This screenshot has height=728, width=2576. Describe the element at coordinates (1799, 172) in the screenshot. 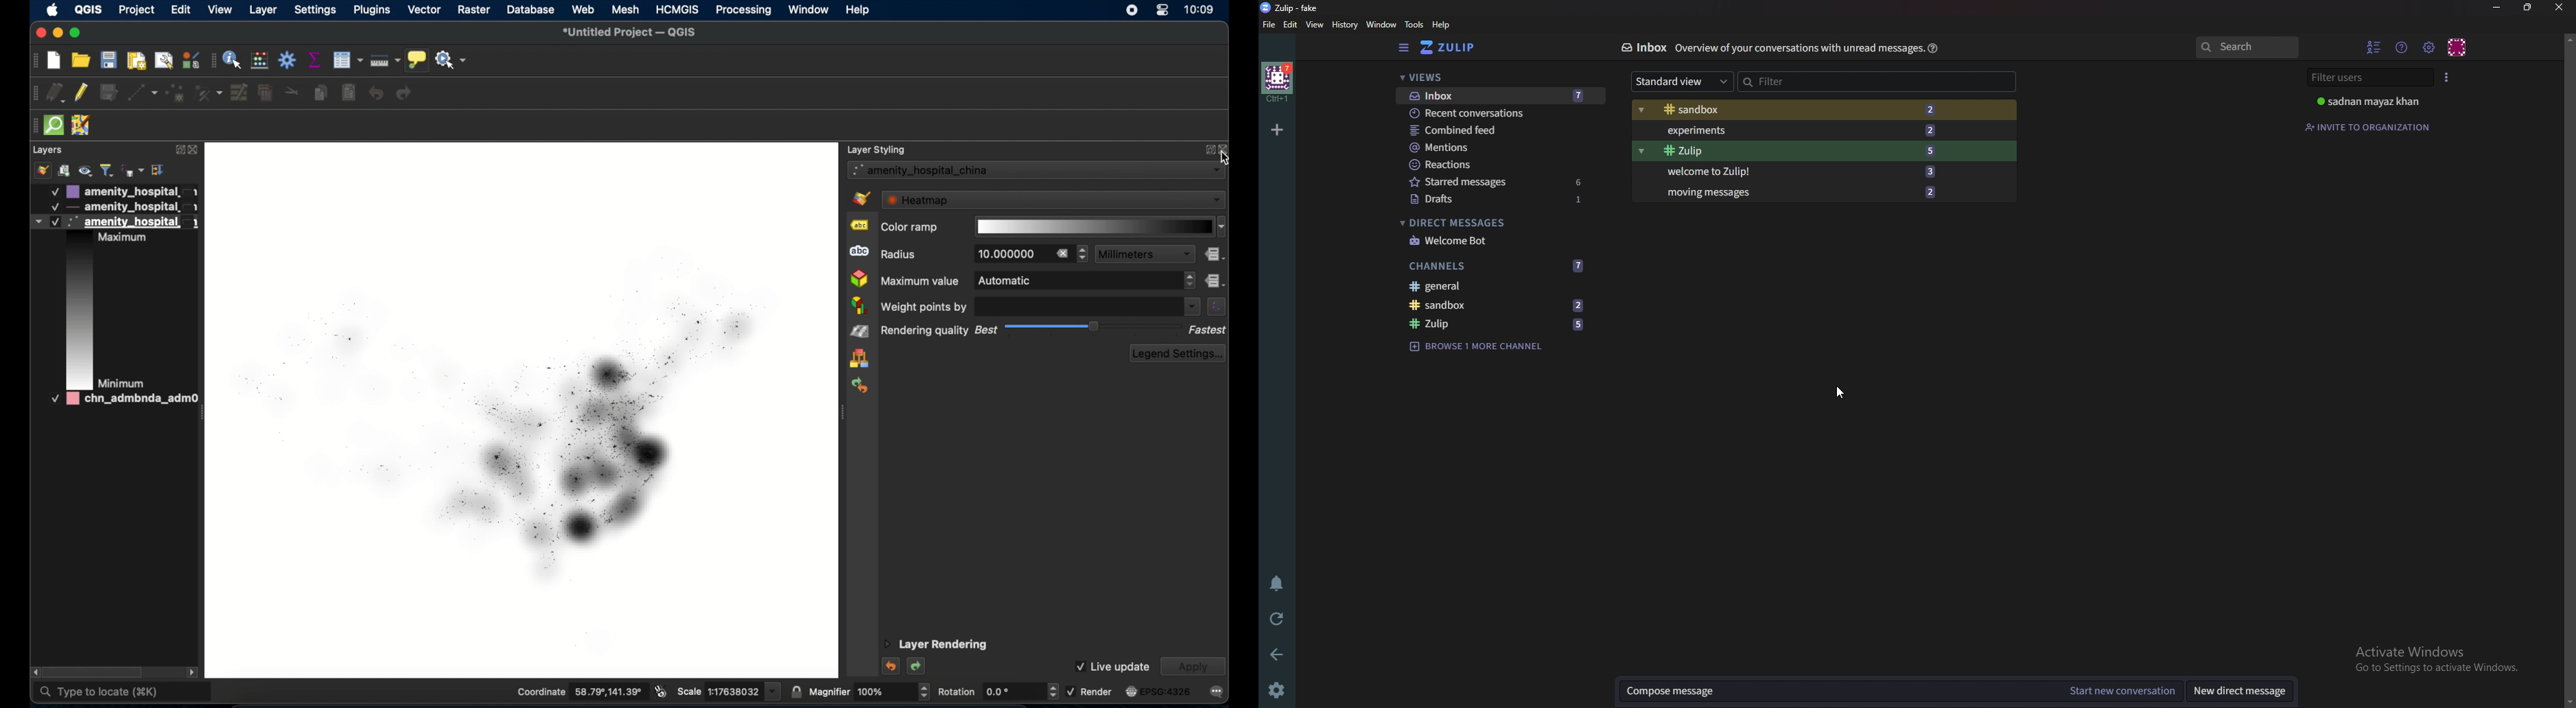

I see `Welcome to Zulip` at that location.